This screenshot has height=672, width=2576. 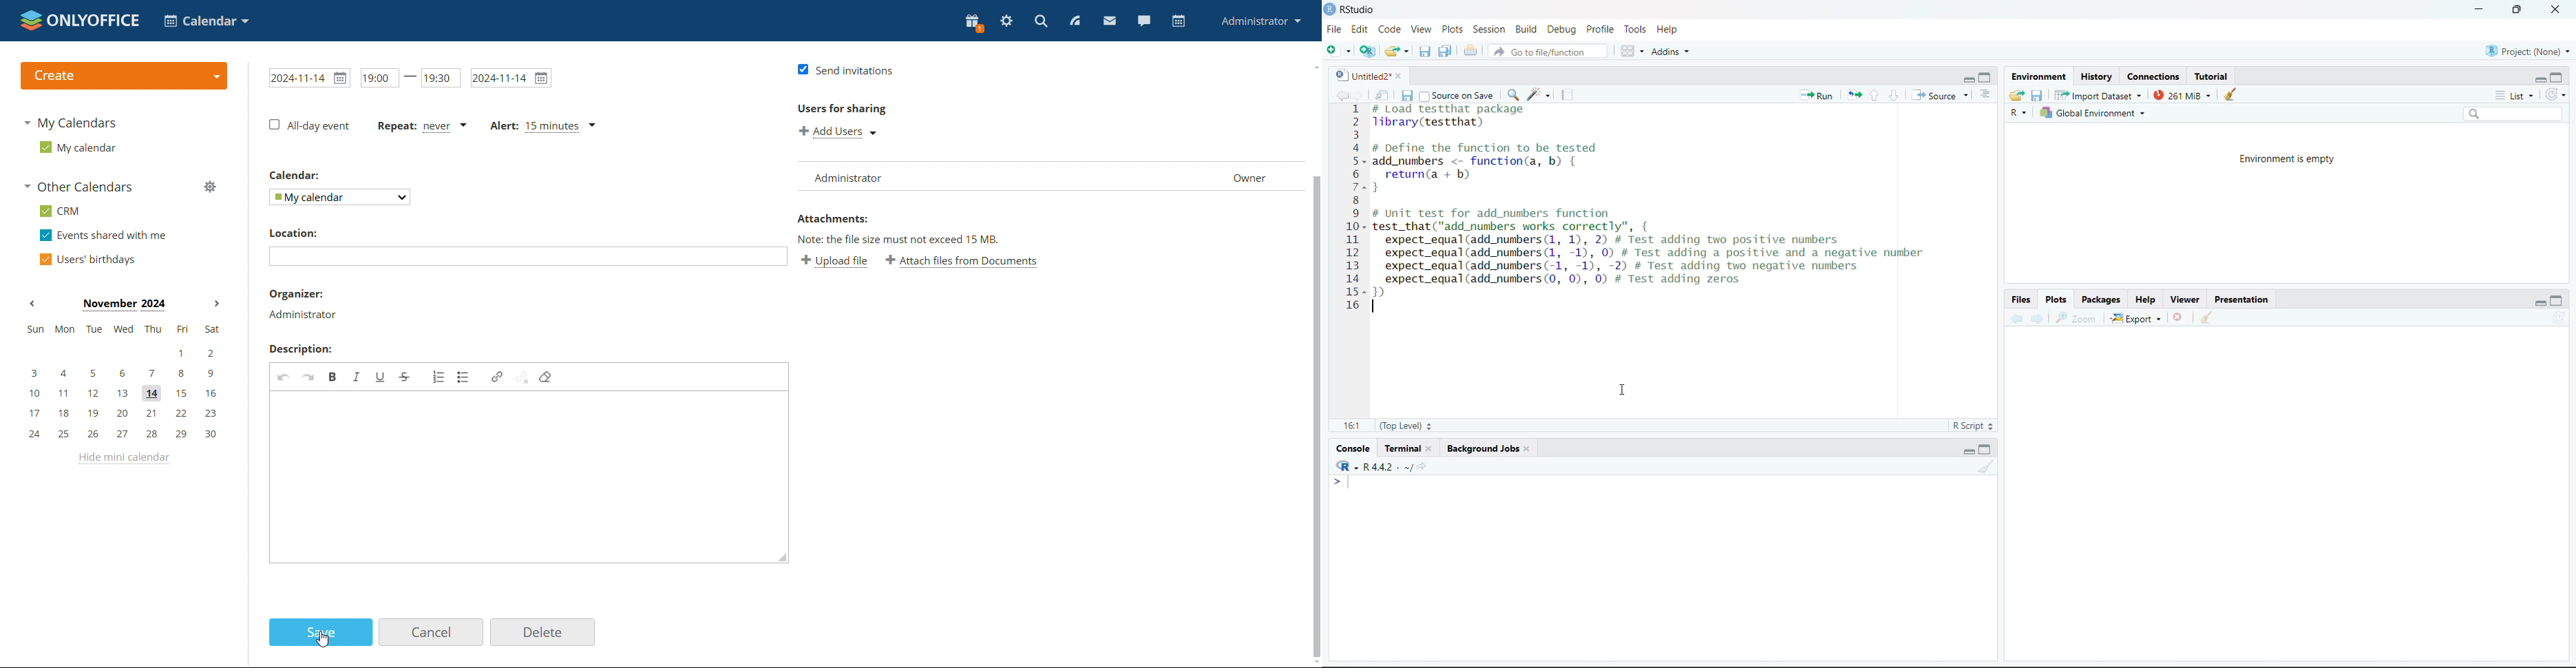 I want to click on administrator, so click(x=847, y=178).